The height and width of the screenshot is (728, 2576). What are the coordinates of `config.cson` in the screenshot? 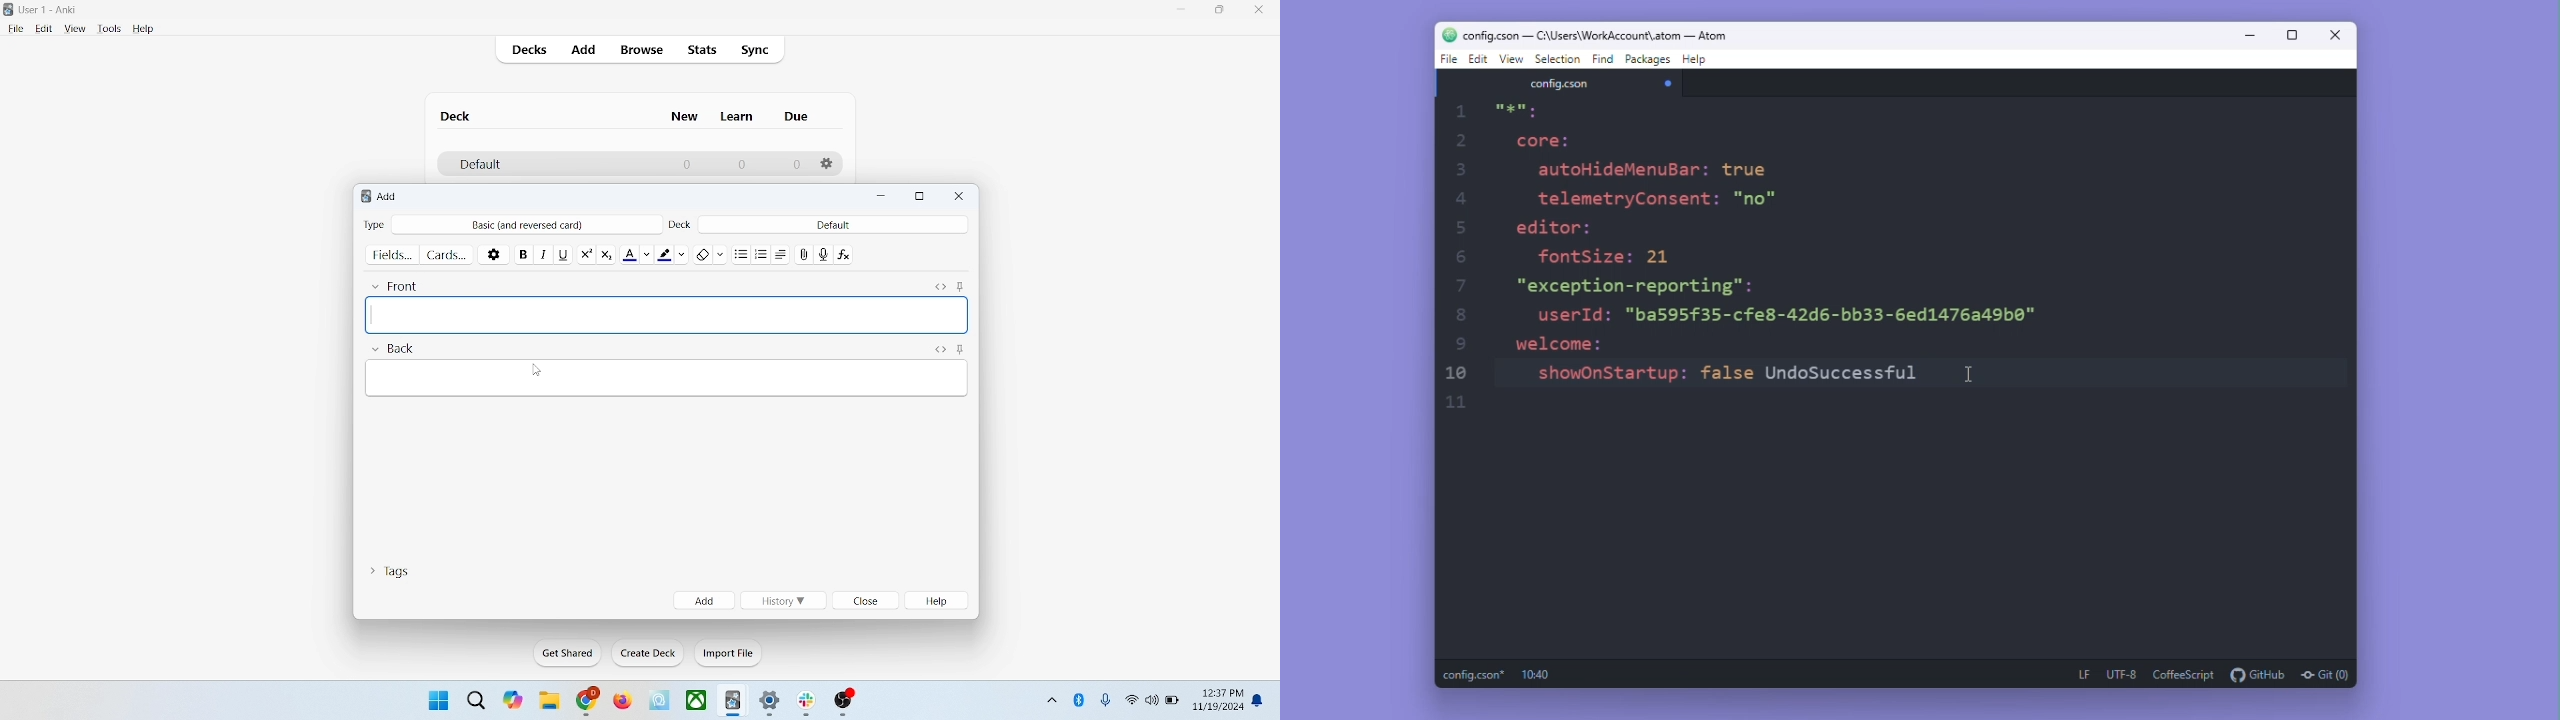 It's located at (1560, 85).